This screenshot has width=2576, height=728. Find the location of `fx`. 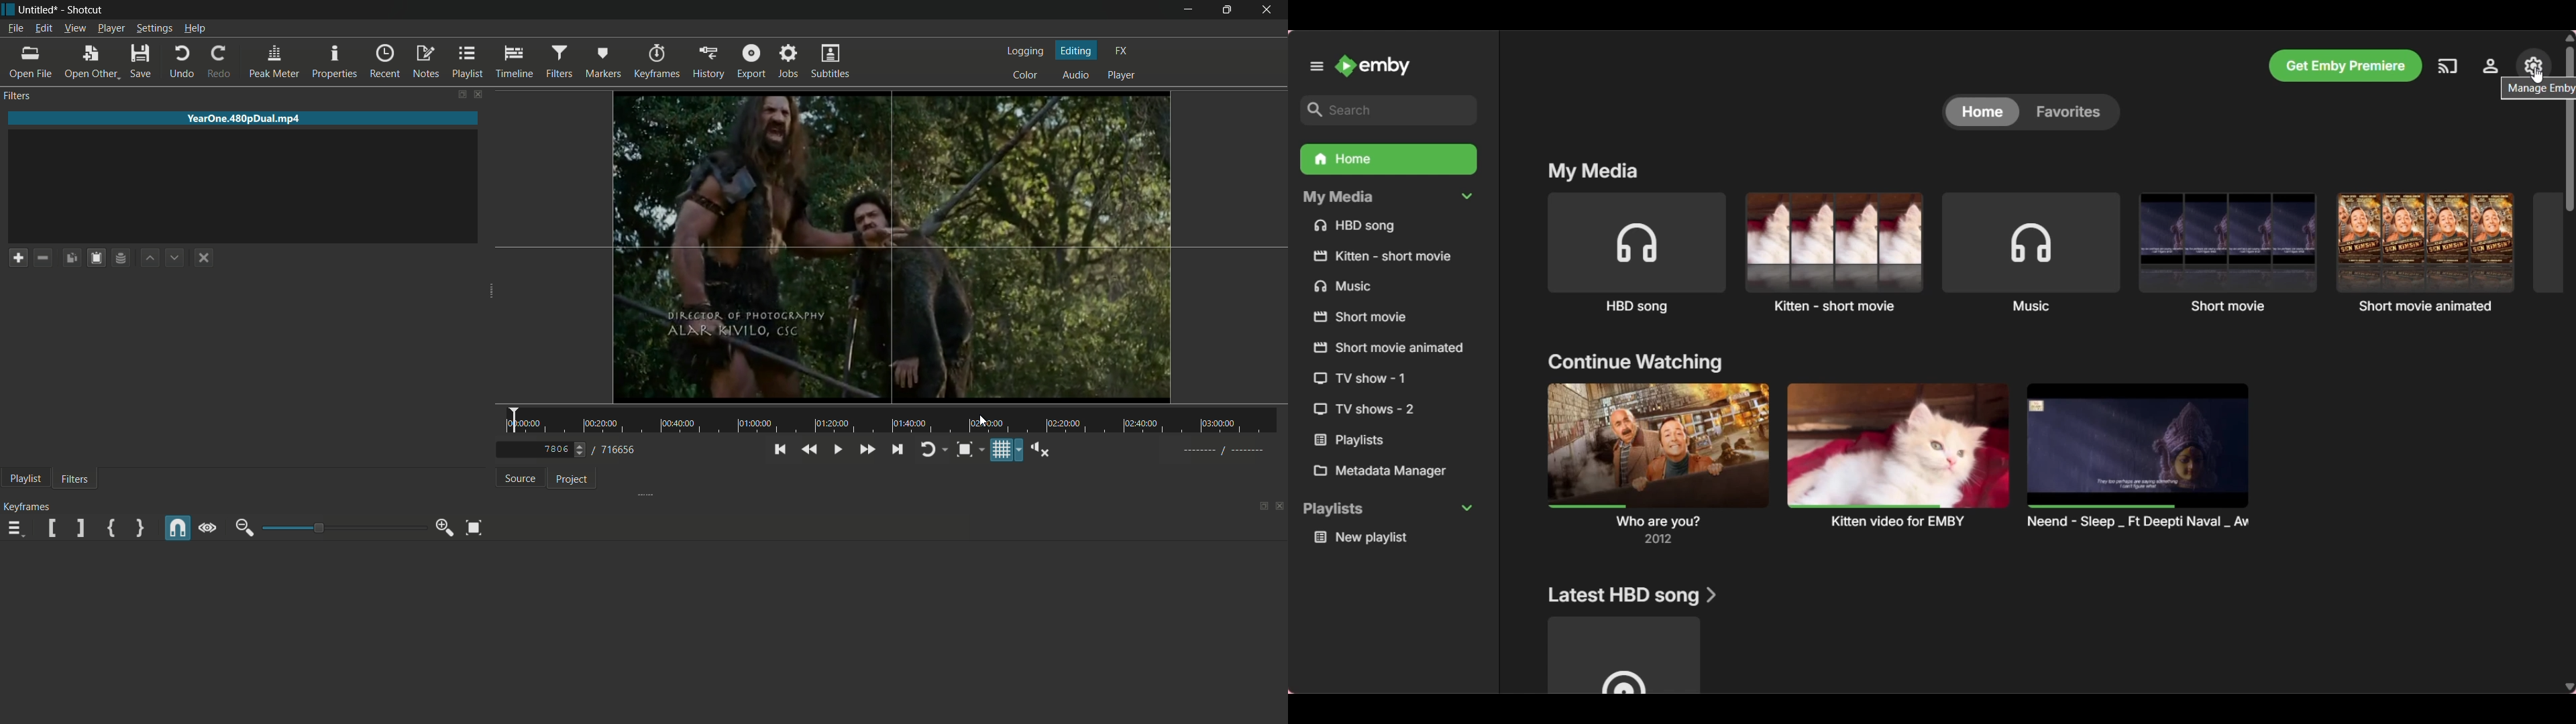

fx is located at coordinates (1122, 52).